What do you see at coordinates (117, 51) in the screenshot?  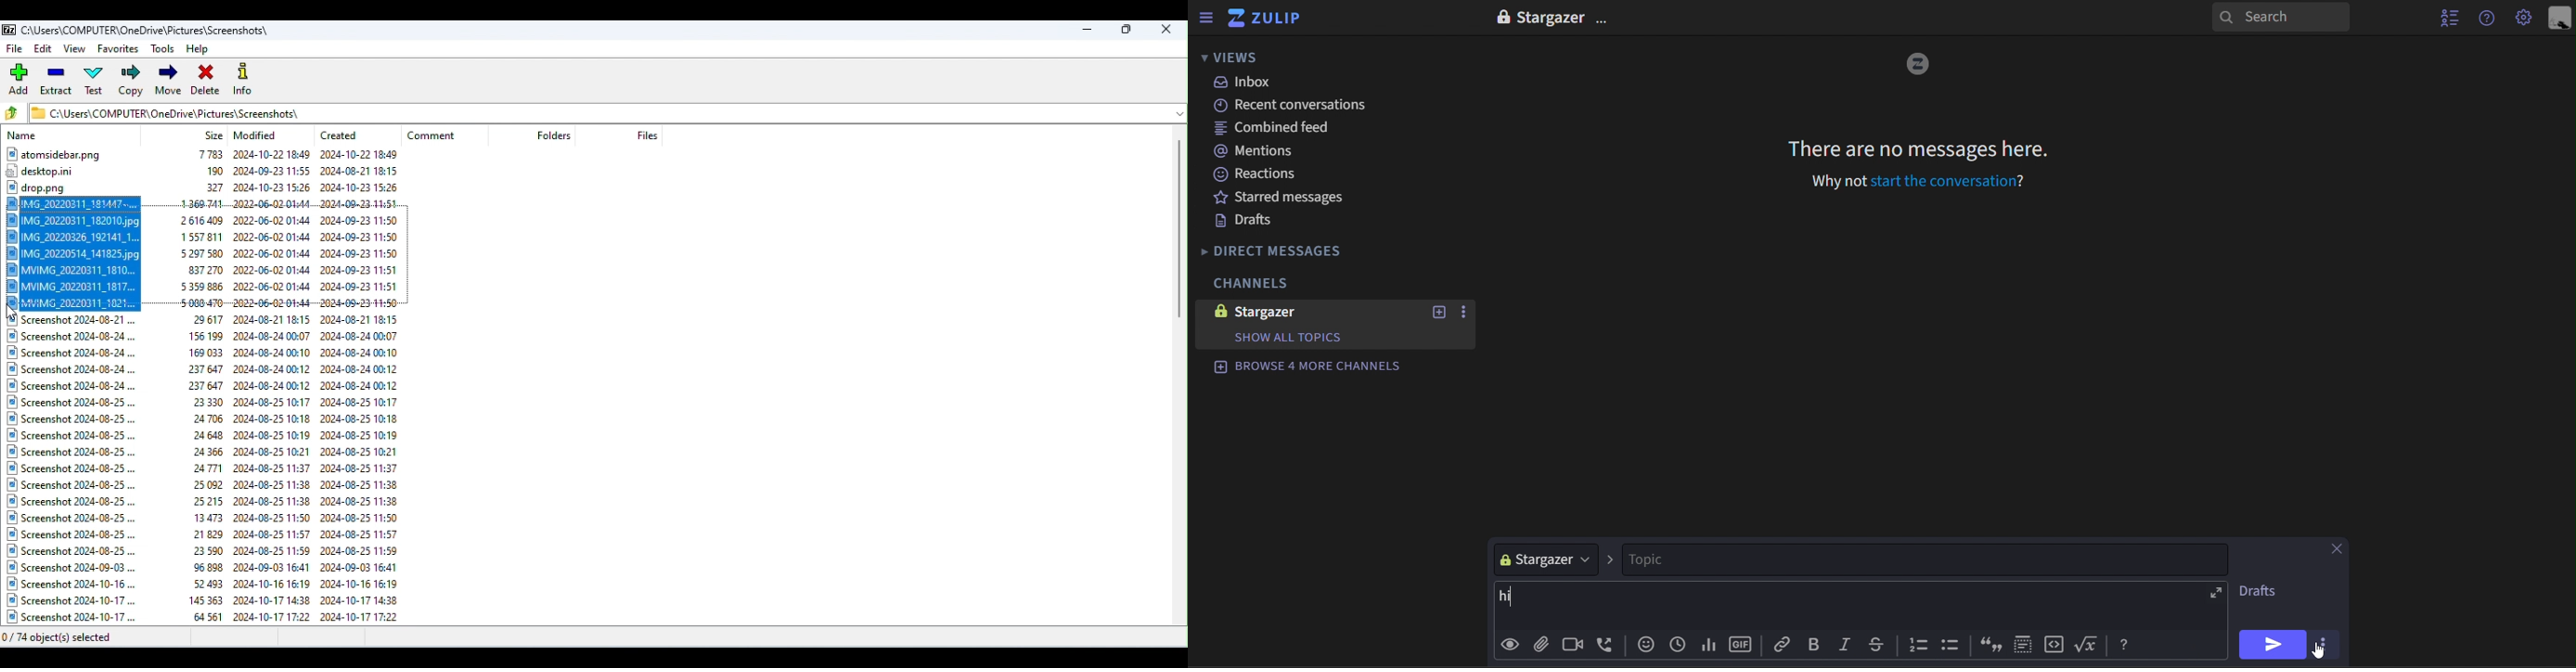 I see `Favorites` at bounding box center [117, 51].